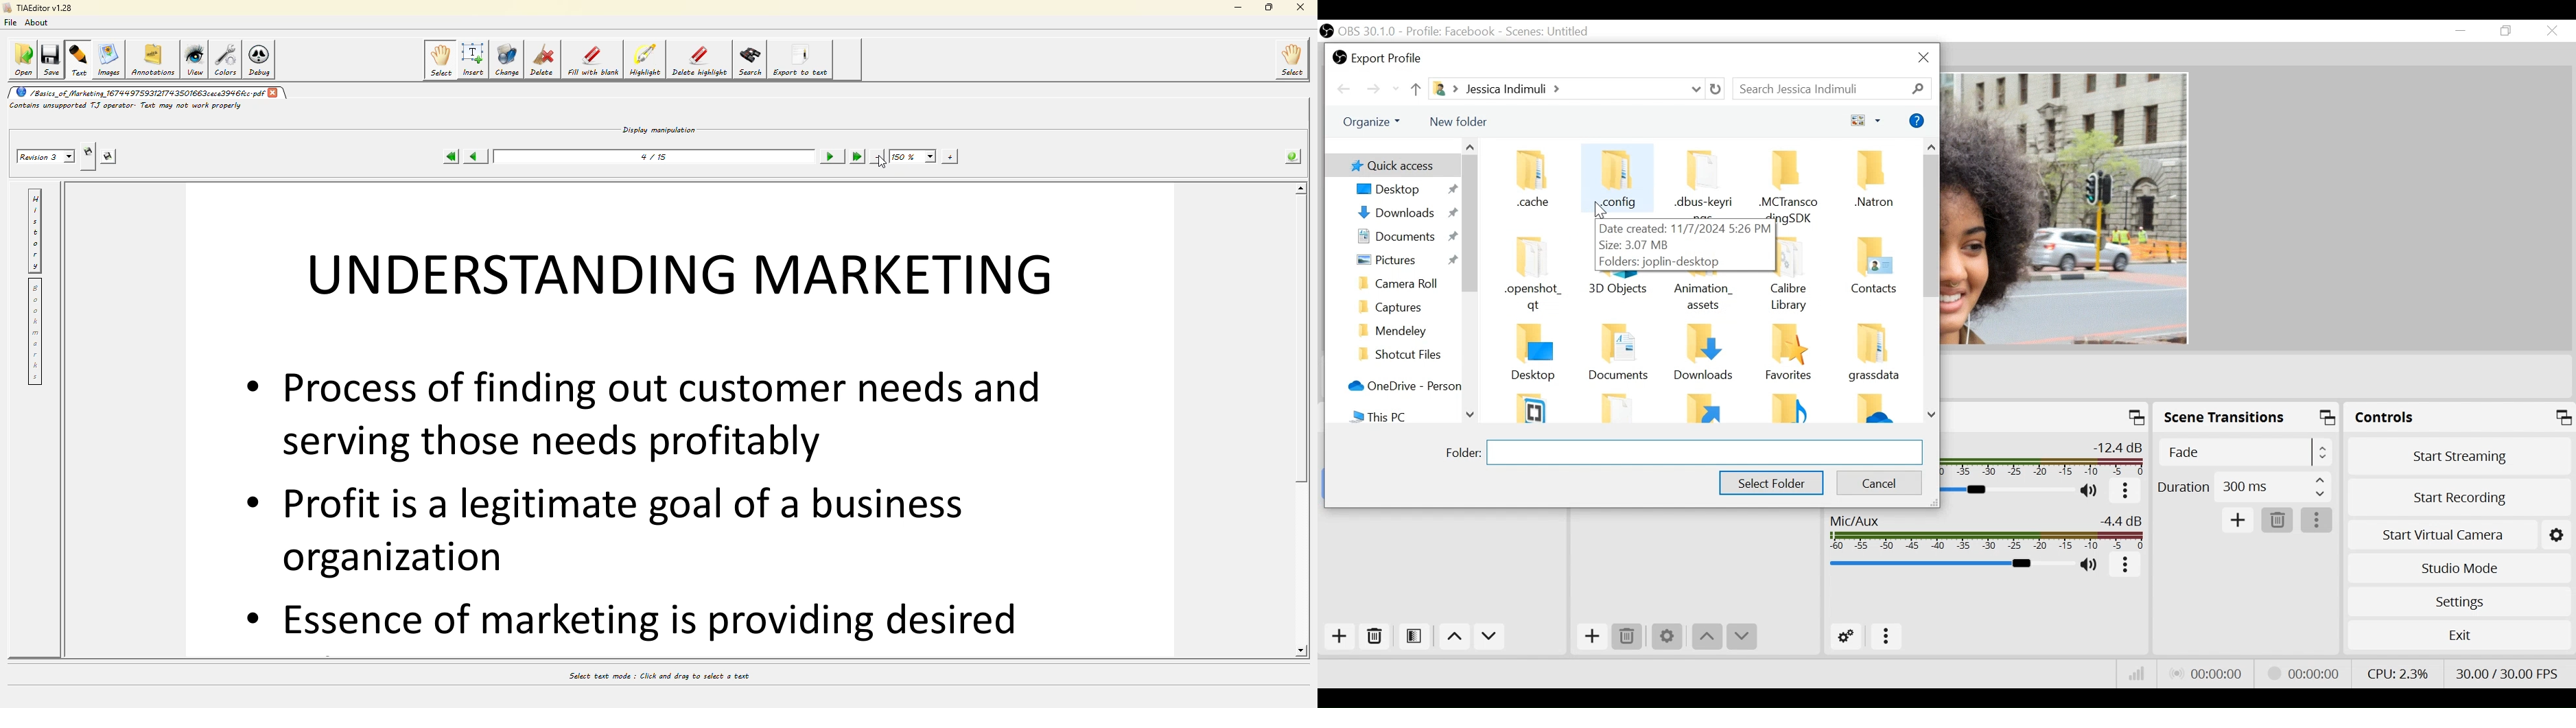  What do you see at coordinates (2247, 417) in the screenshot?
I see `Scene Transition` at bounding box center [2247, 417].